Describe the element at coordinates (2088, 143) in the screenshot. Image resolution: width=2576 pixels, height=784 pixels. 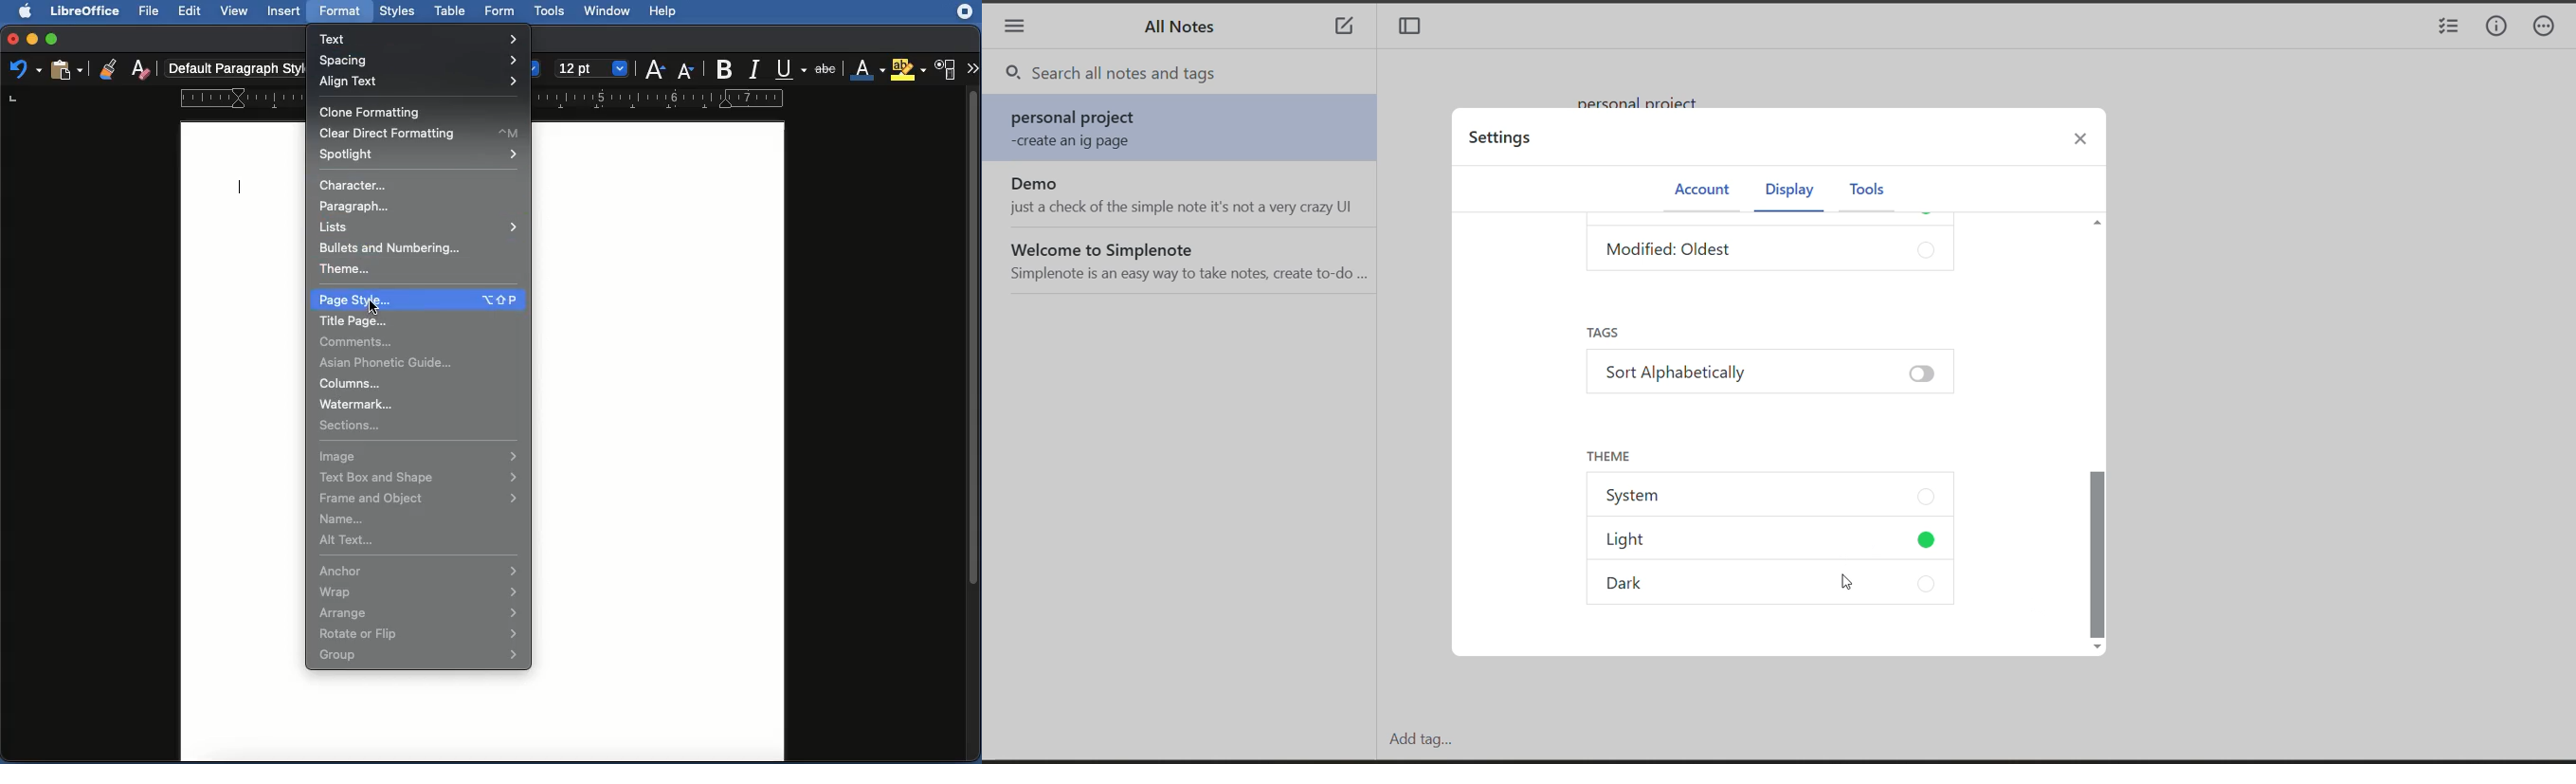
I see `close` at that location.